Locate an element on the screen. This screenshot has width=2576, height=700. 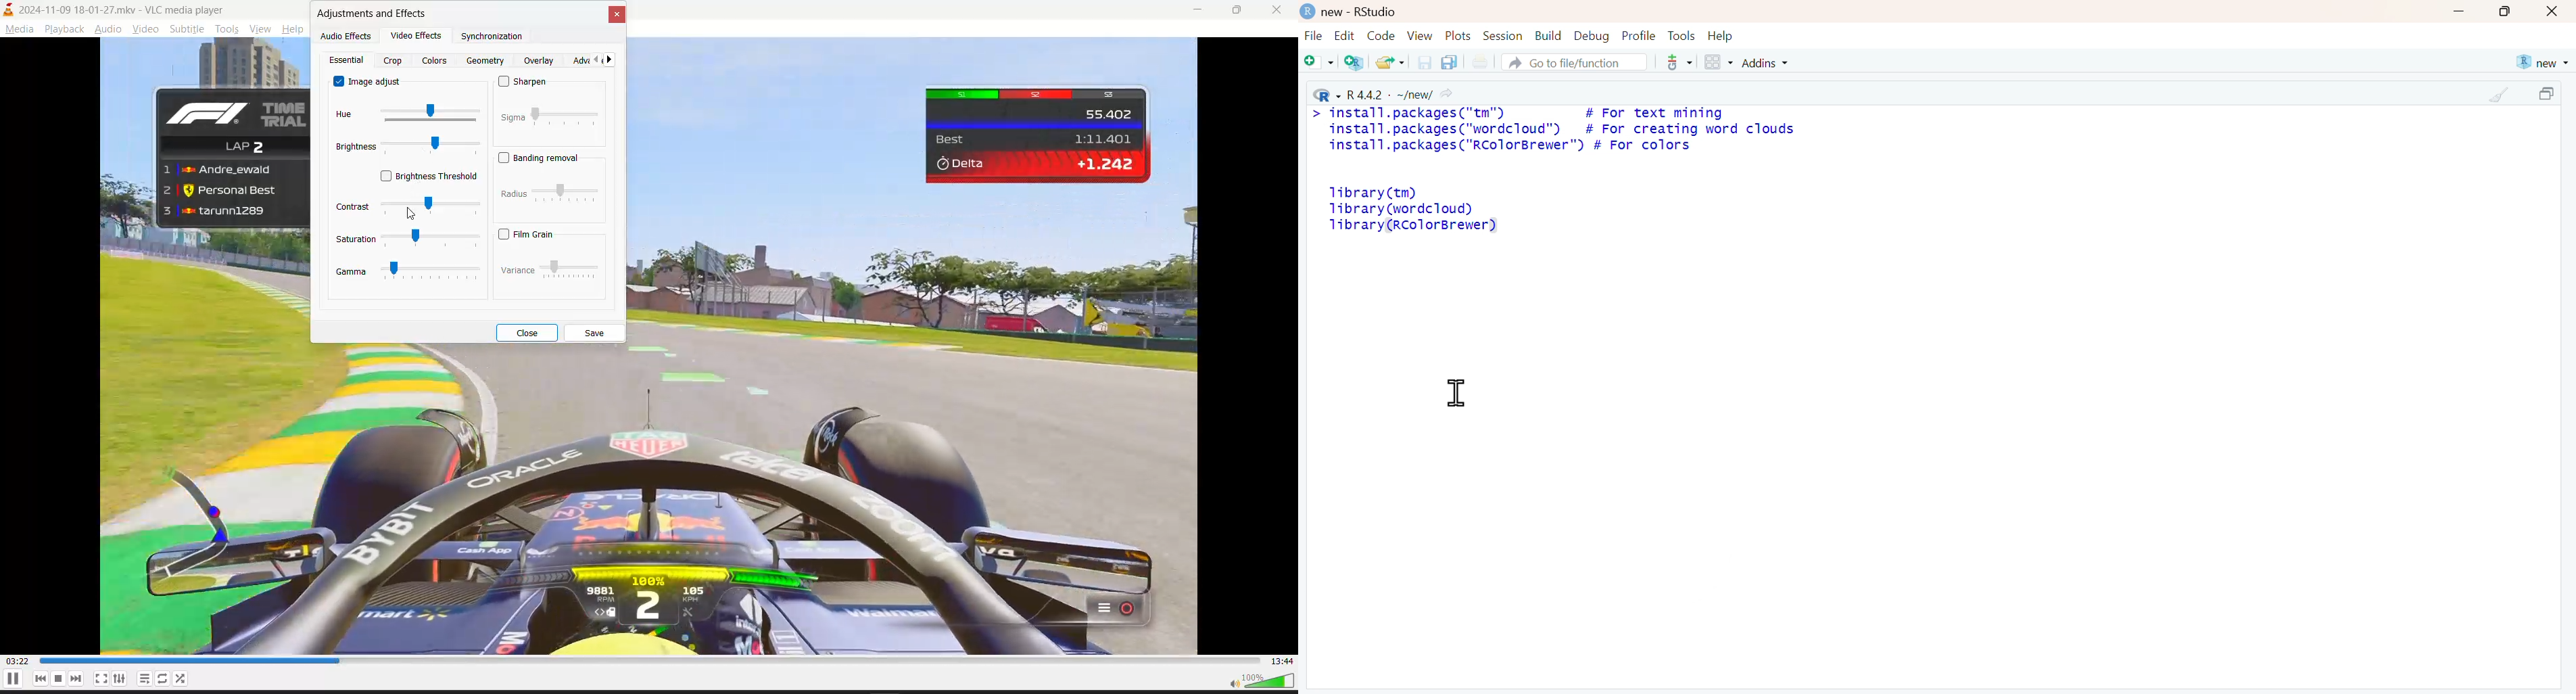
brightness is located at coordinates (354, 147).